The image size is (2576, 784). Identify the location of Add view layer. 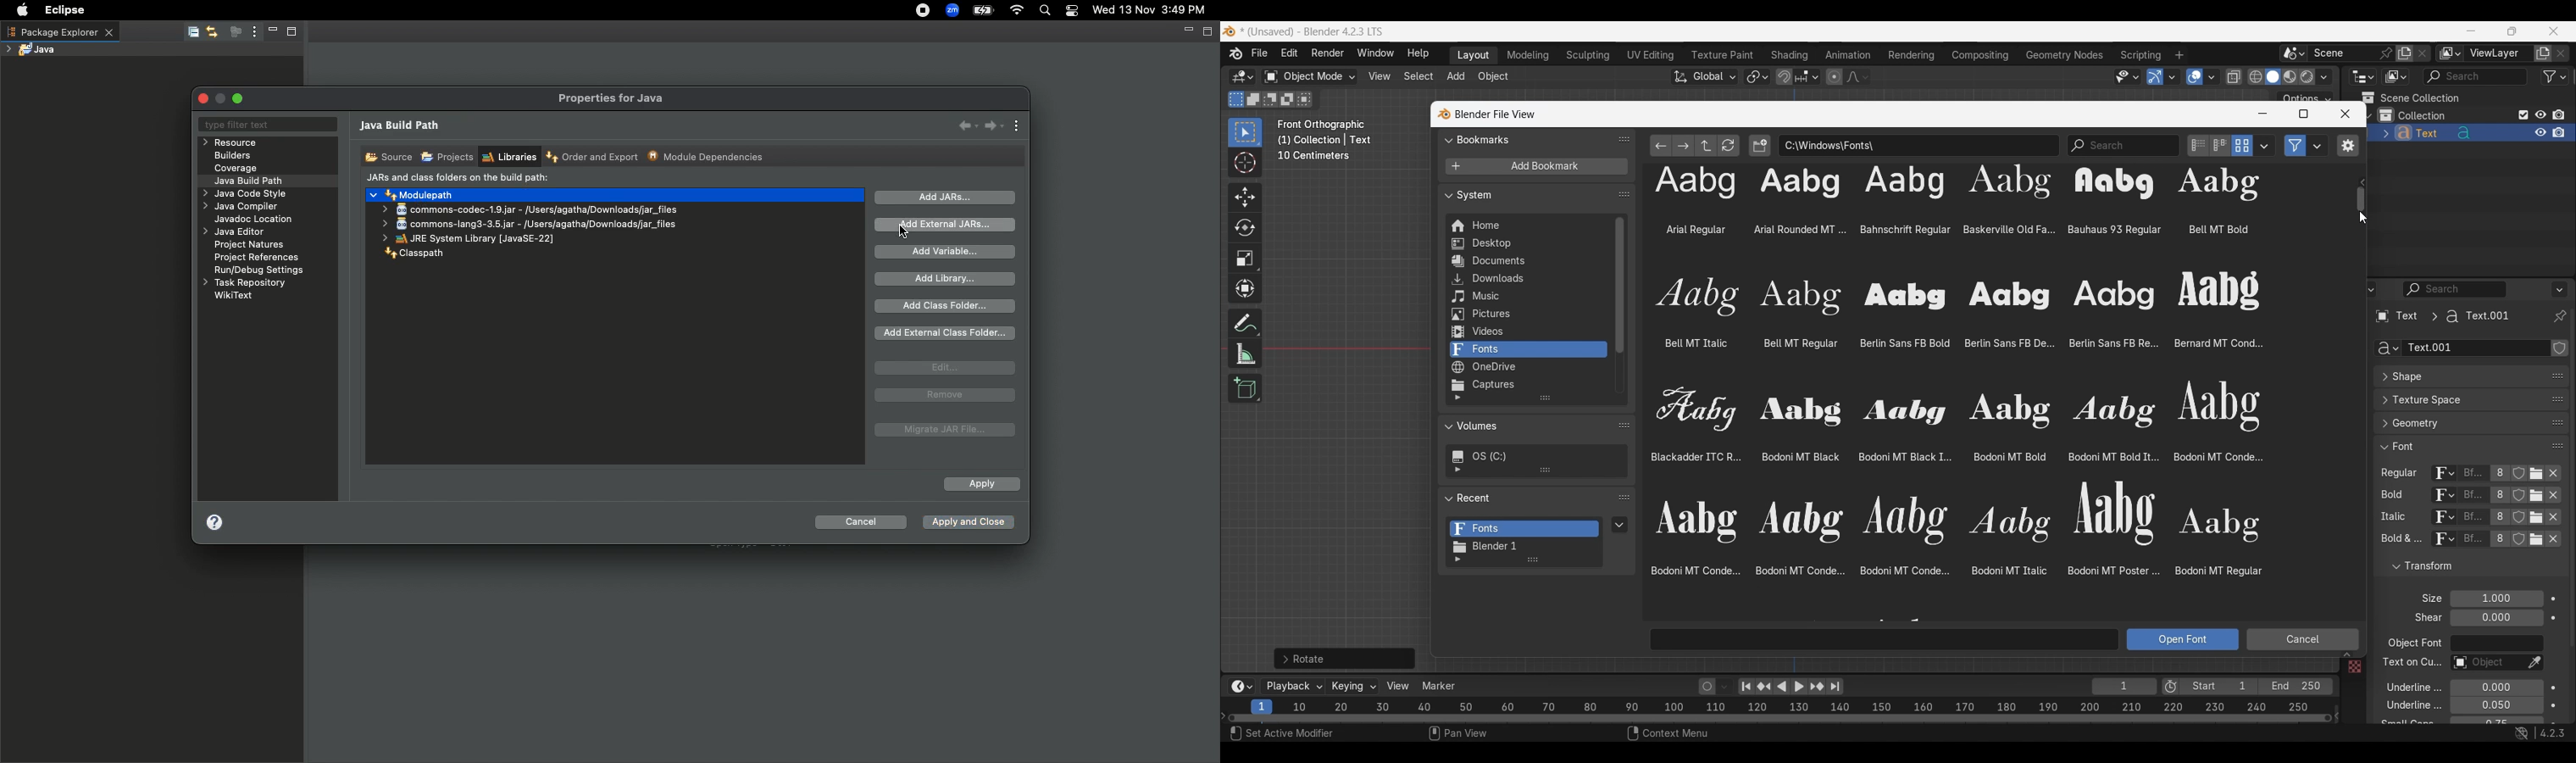
(2543, 54).